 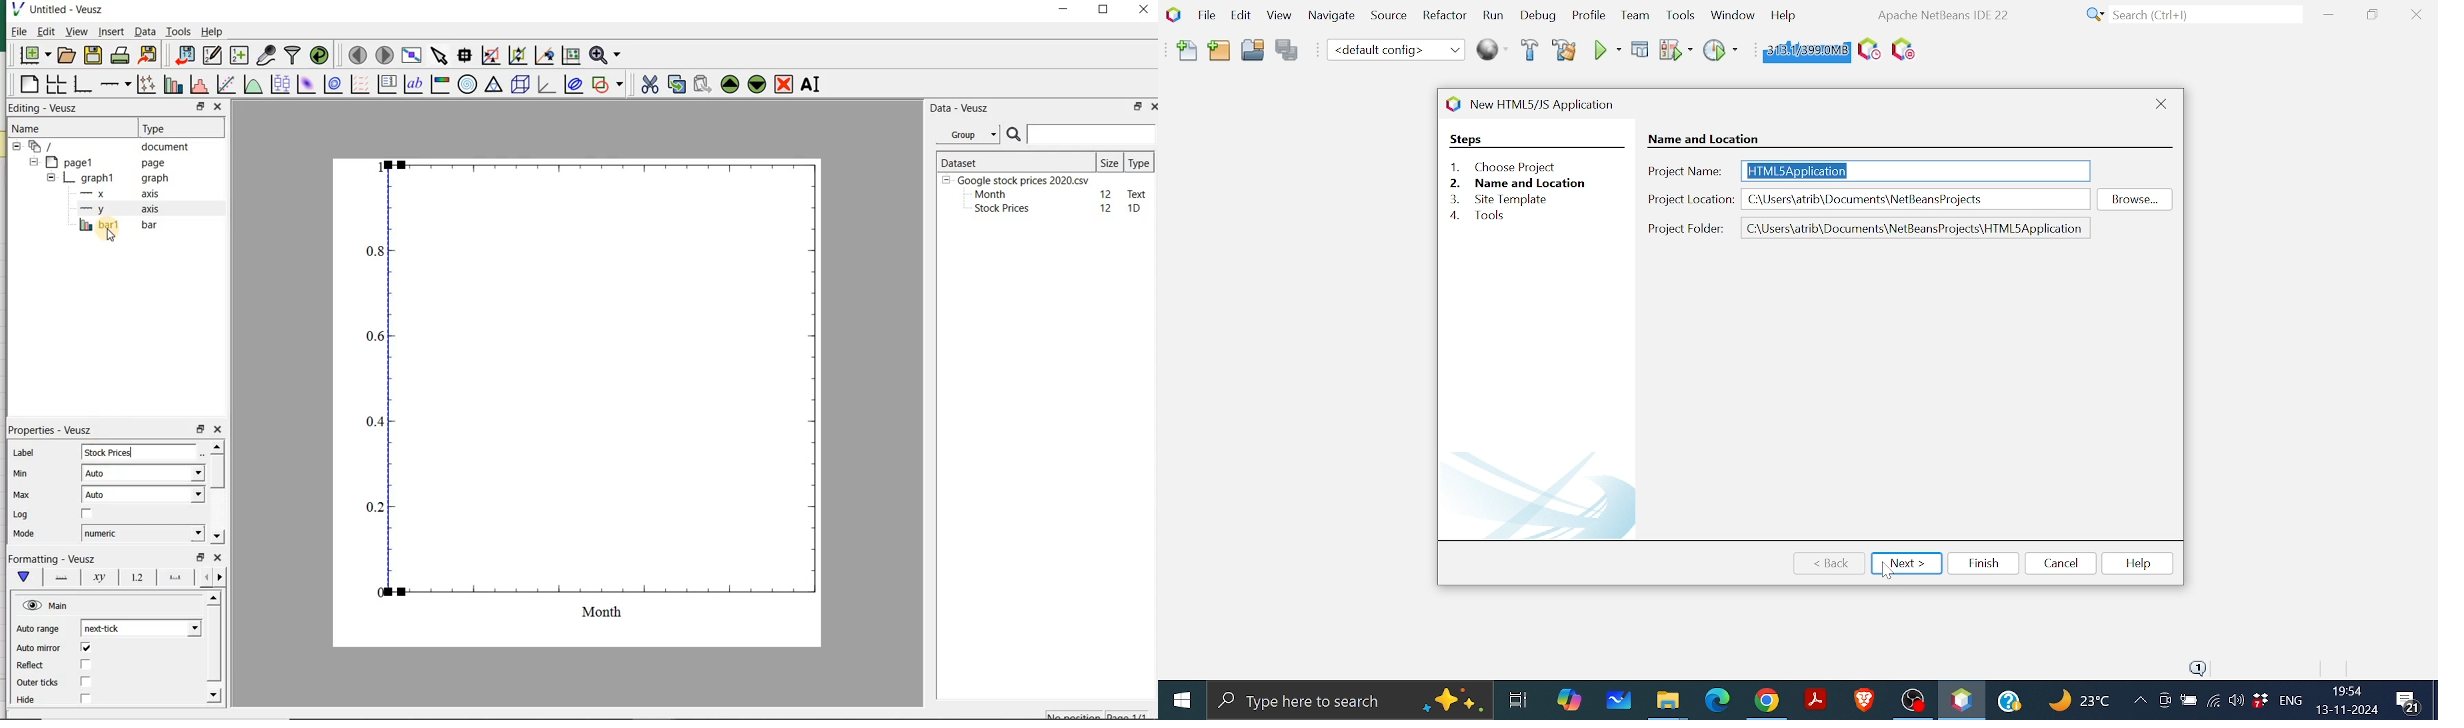 What do you see at coordinates (356, 54) in the screenshot?
I see `move to the previous page` at bounding box center [356, 54].